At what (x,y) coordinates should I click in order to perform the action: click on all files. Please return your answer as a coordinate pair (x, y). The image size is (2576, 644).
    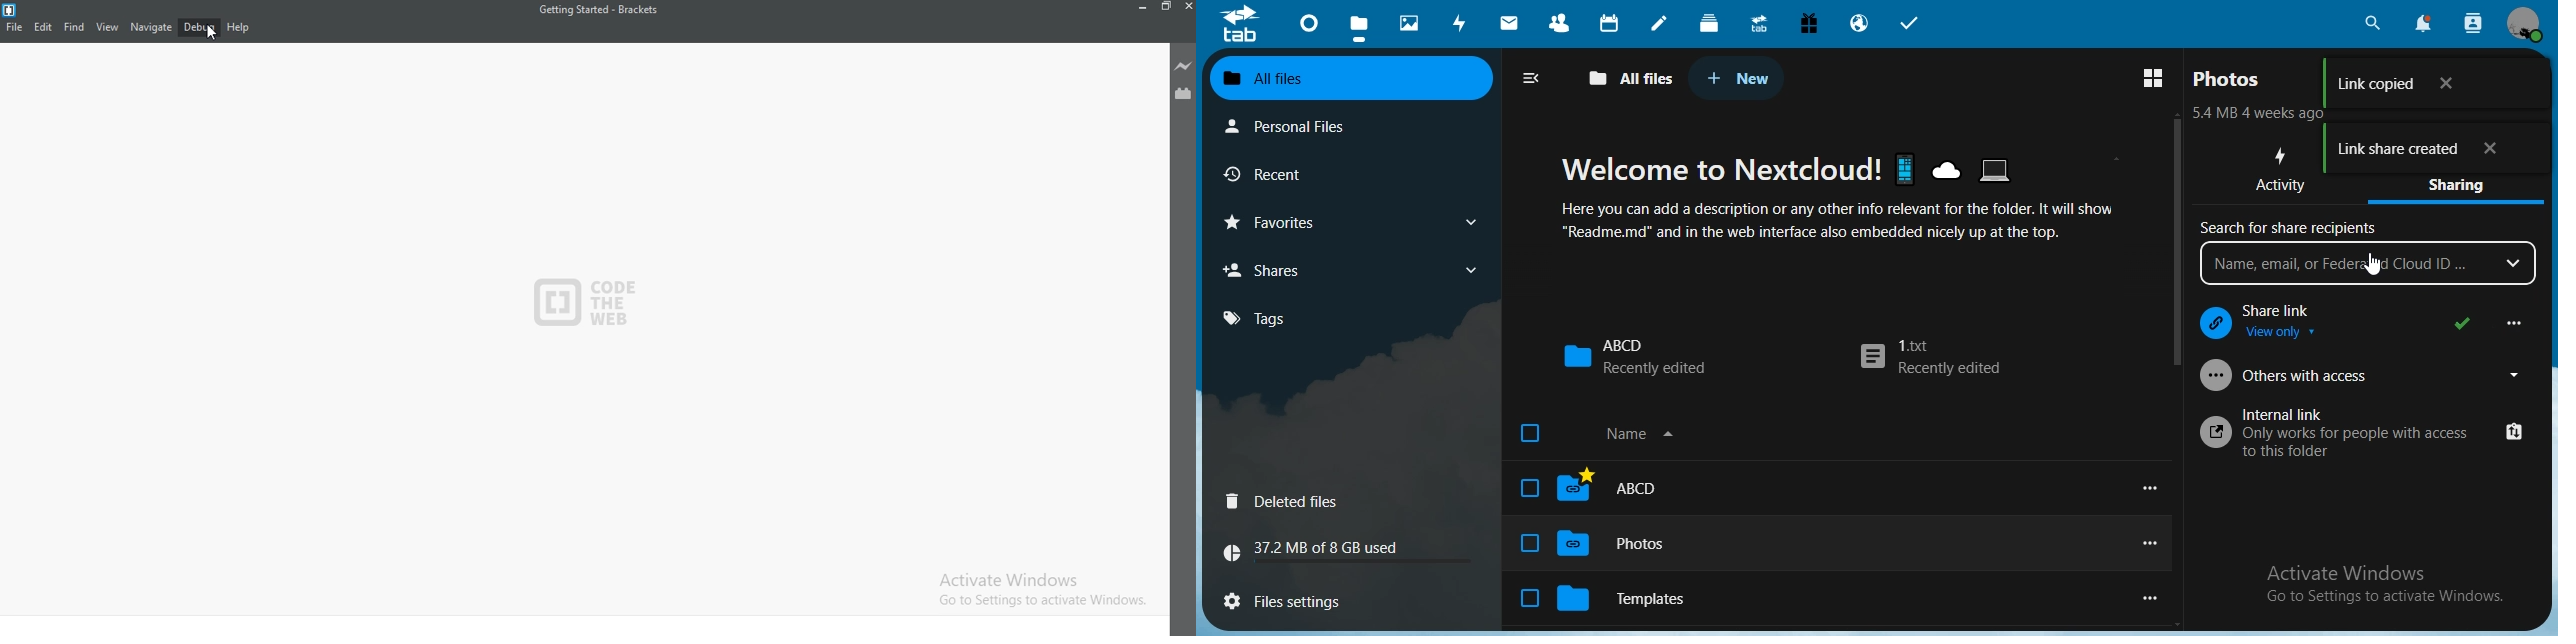
    Looking at the image, I should click on (1348, 79).